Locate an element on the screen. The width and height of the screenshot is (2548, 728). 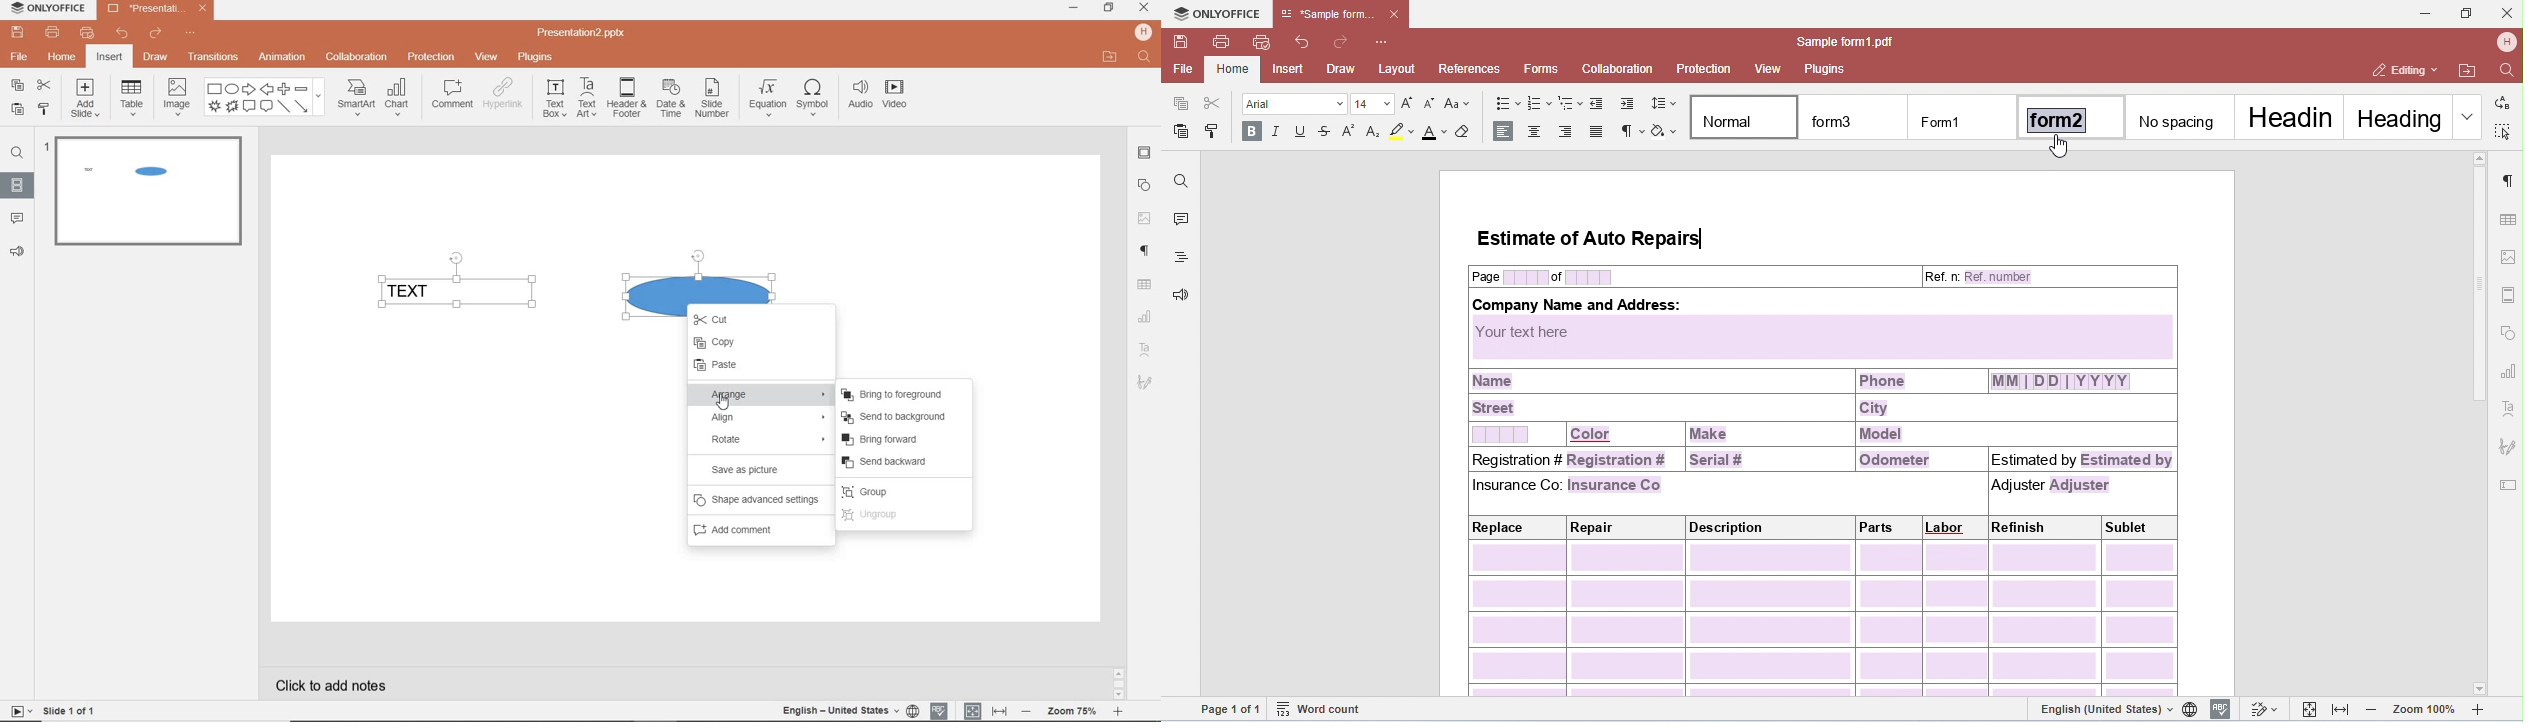
SLIDE1 is located at coordinates (148, 196).